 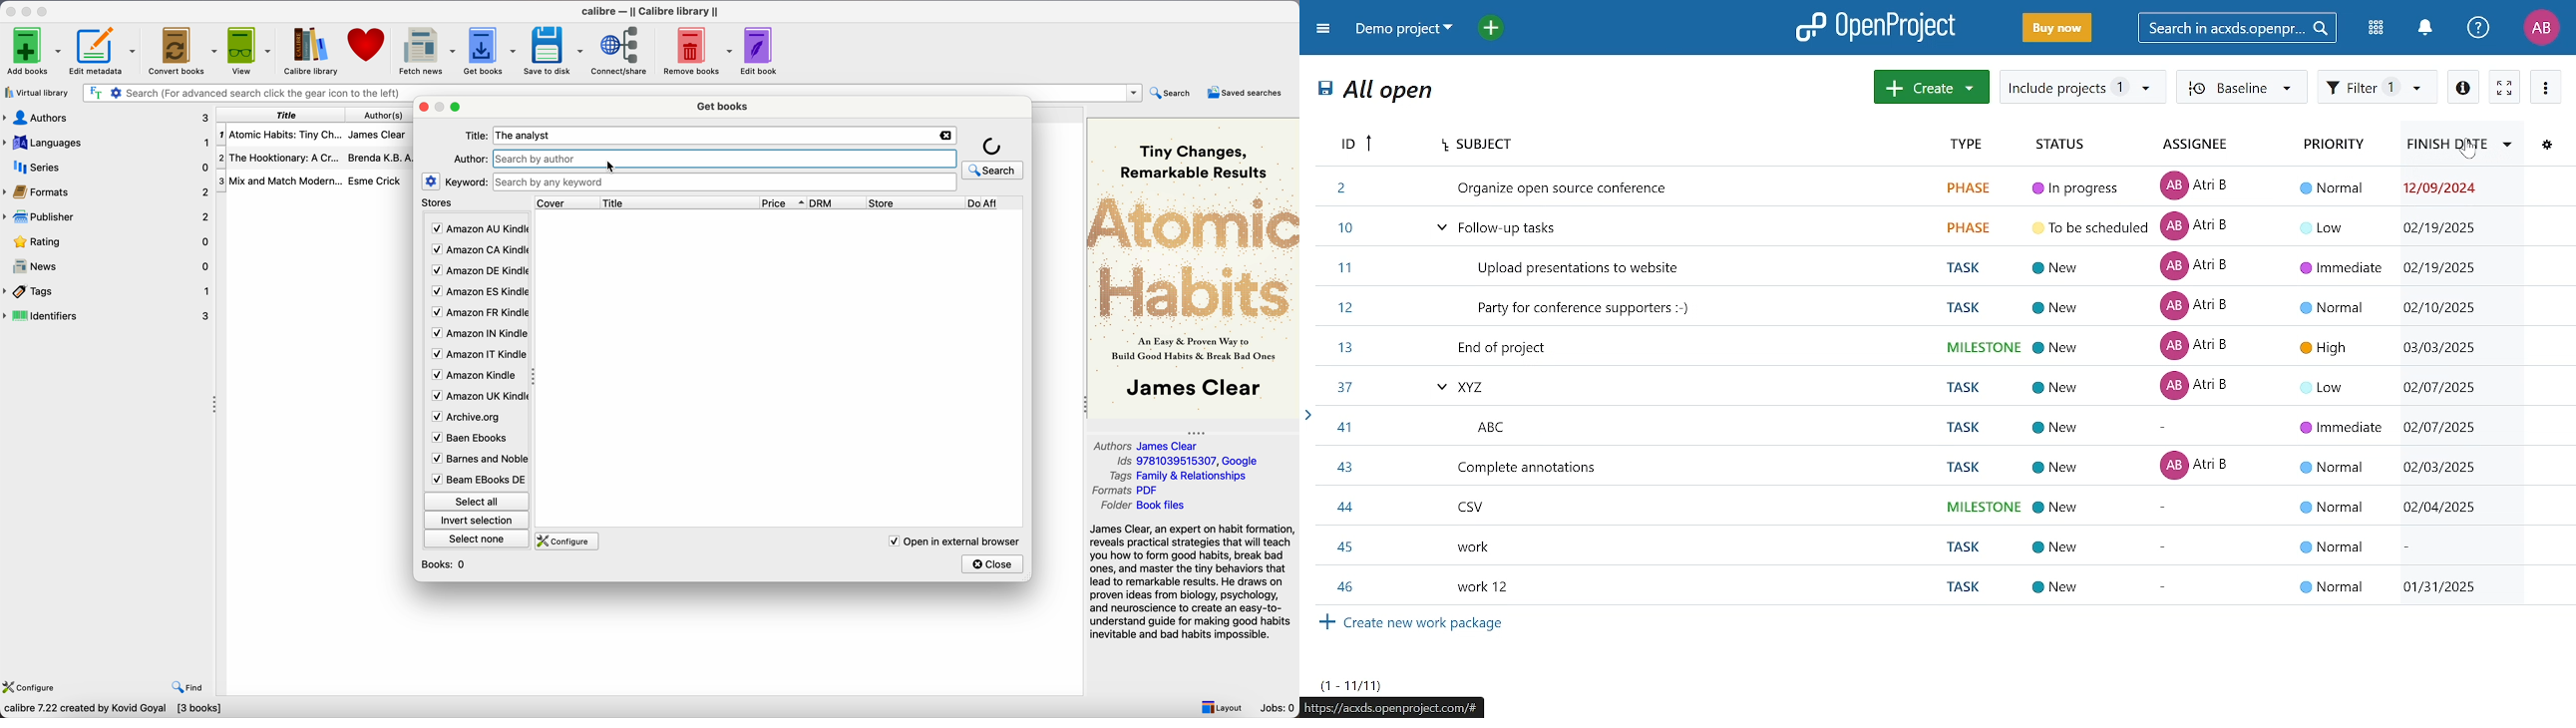 What do you see at coordinates (424, 50) in the screenshot?
I see `fetch news` at bounding box center [424, 50].